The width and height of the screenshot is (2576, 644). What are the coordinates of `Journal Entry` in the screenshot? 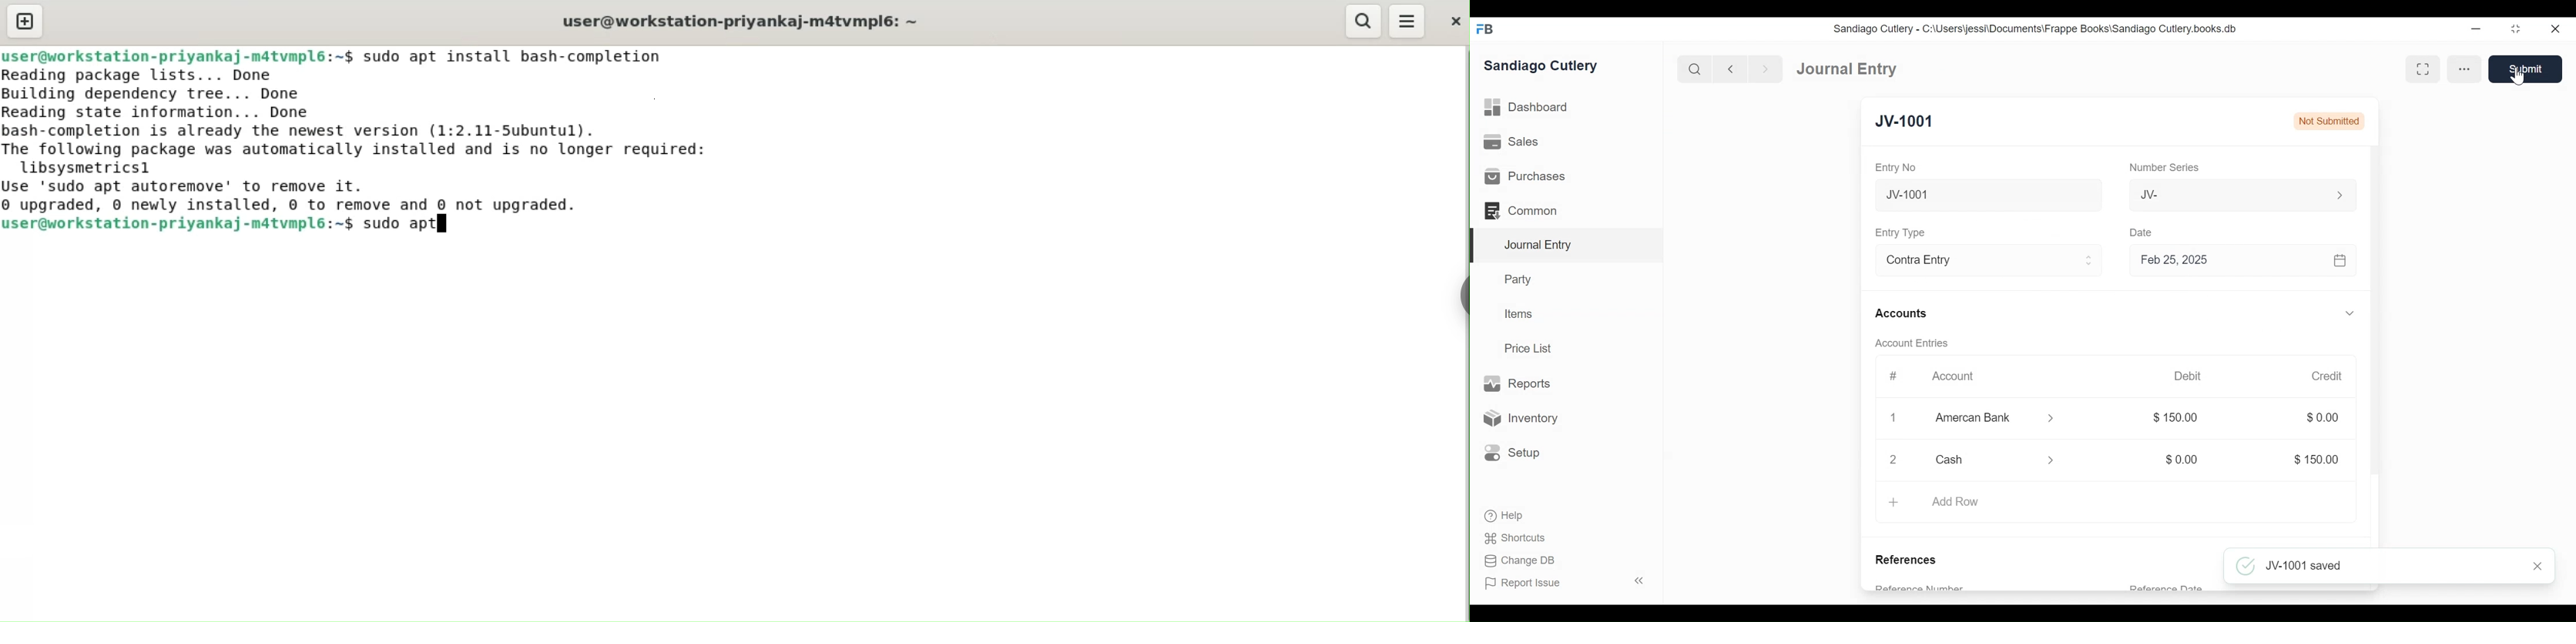 It's located at (1847, 68).